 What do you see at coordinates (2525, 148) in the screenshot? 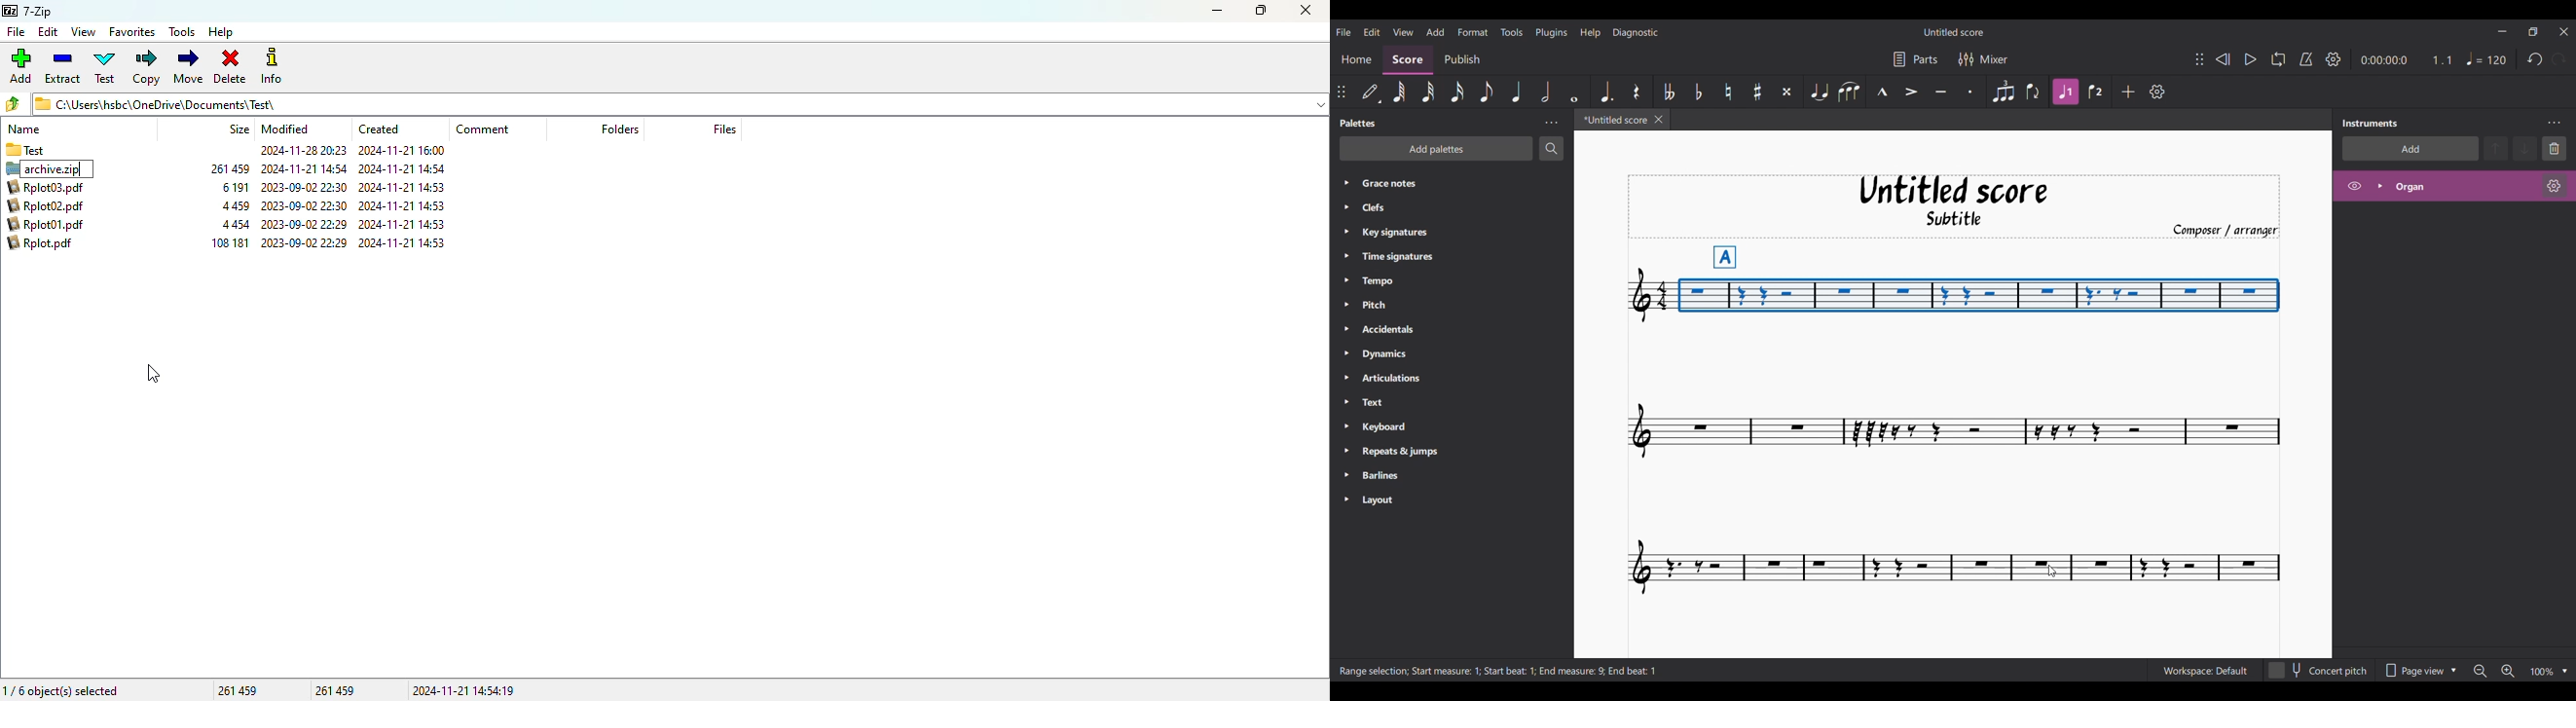
I see `Move instrument down` at bounding box center [2525, 148].